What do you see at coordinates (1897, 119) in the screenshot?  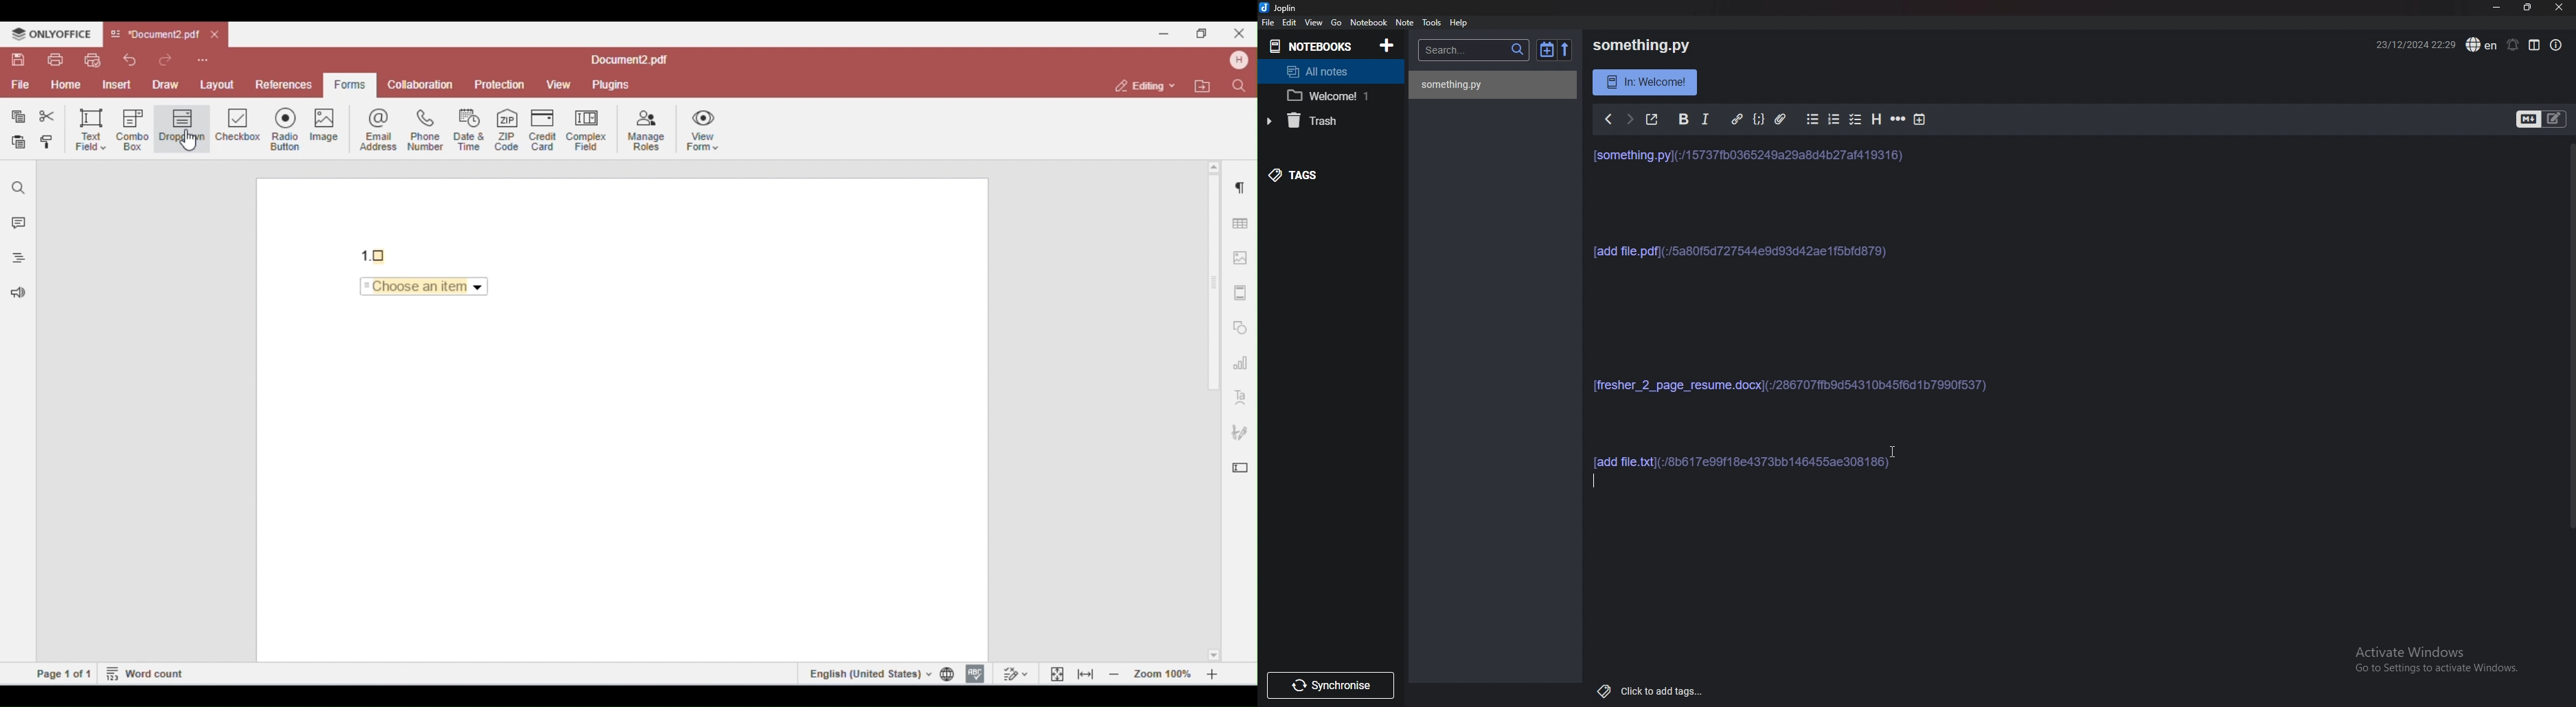 I see `Horizontal rule` at bounding box center [1897, 119].